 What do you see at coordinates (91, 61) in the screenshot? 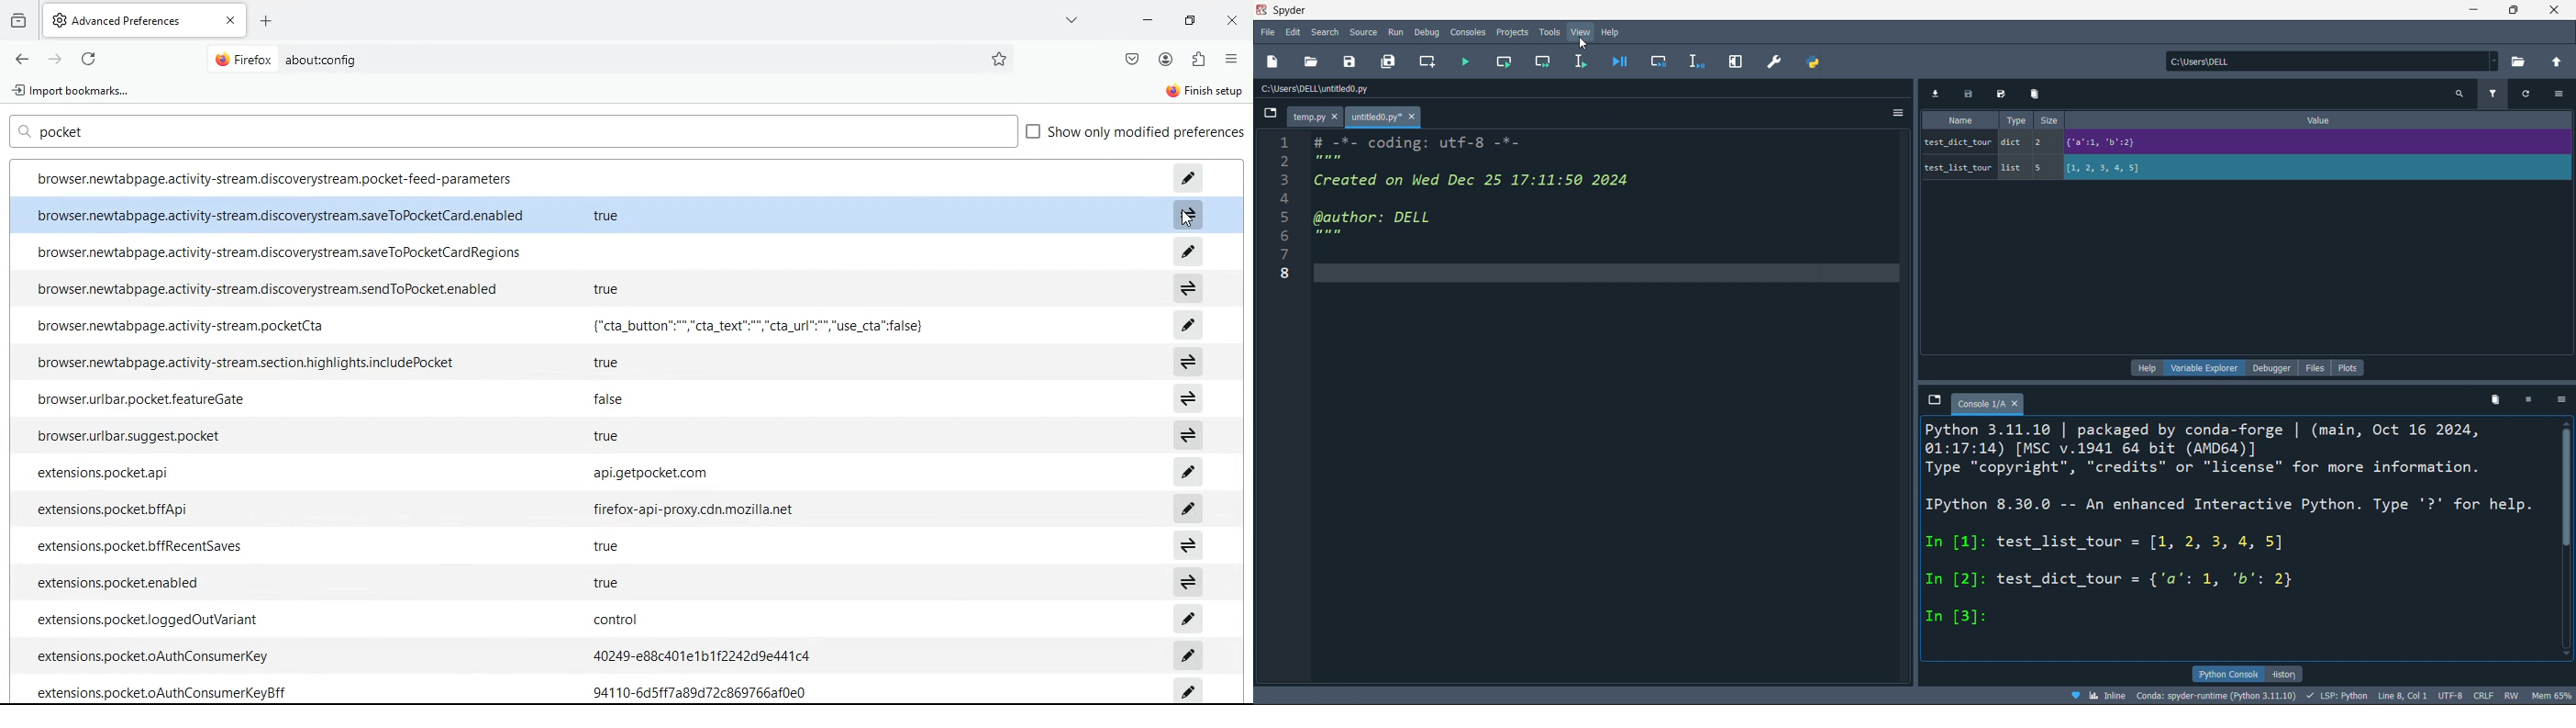
I see `refresh` at bounding box center [91, 61].